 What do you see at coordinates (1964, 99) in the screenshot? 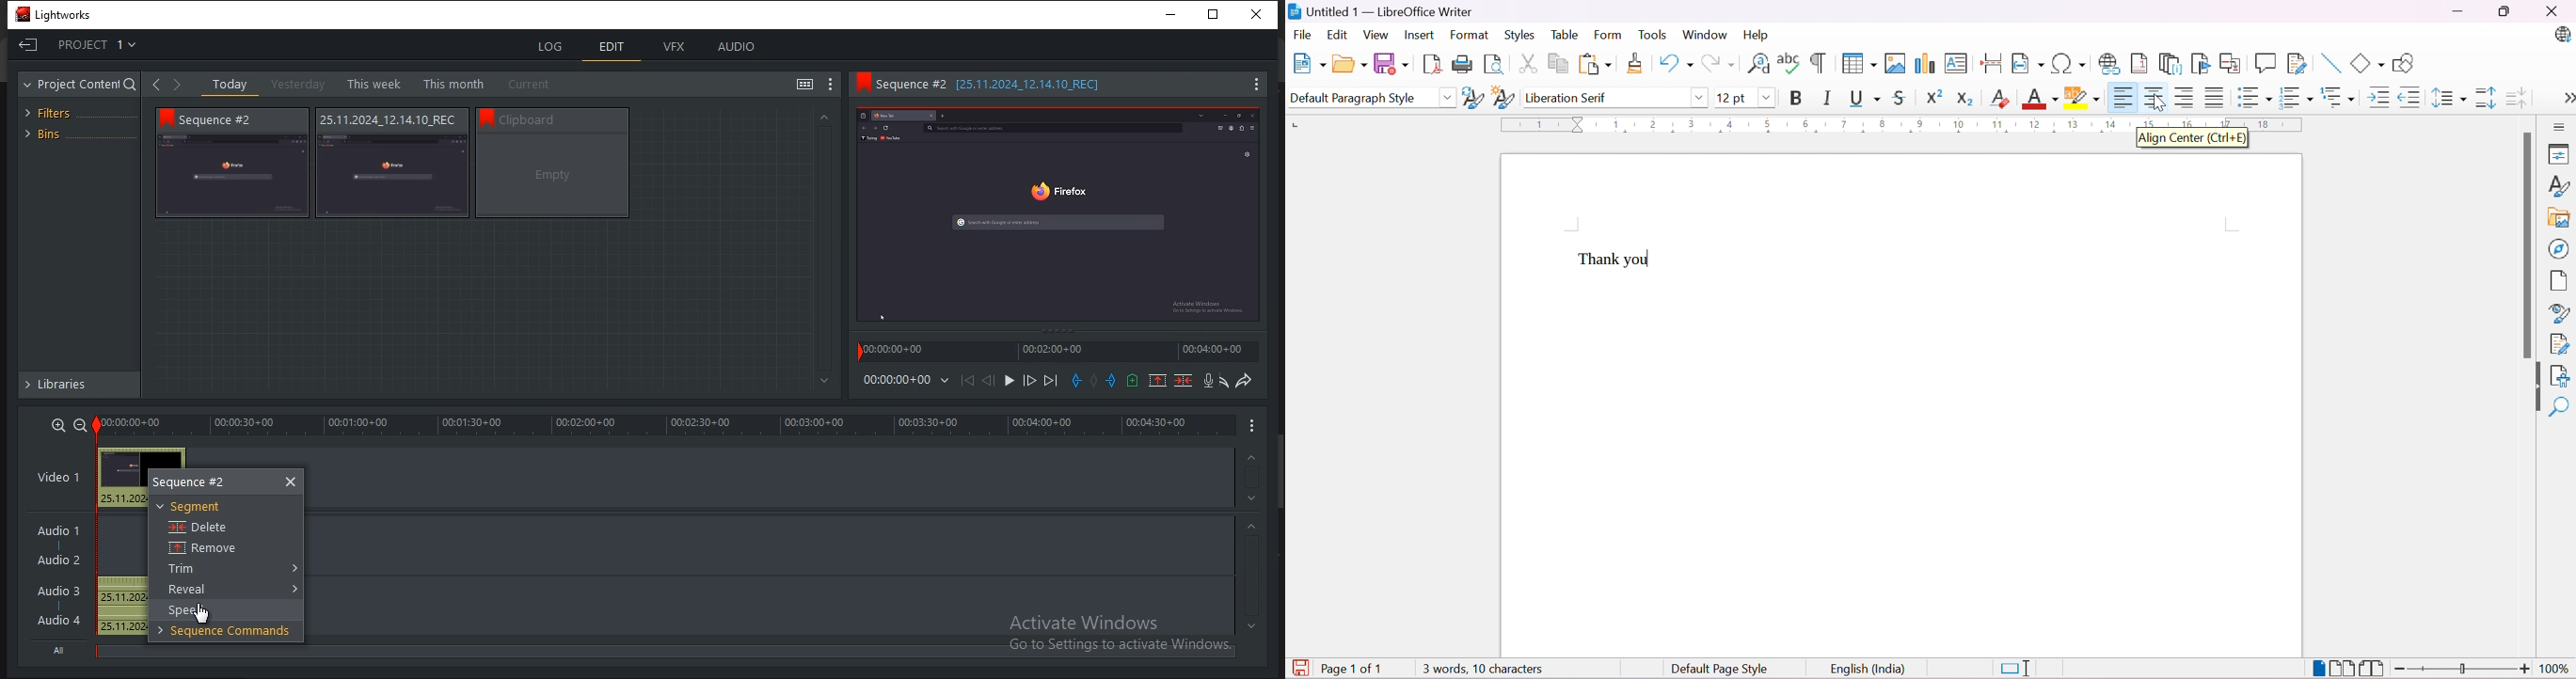
I see `Subscript` at bounding box center [1964, 99].